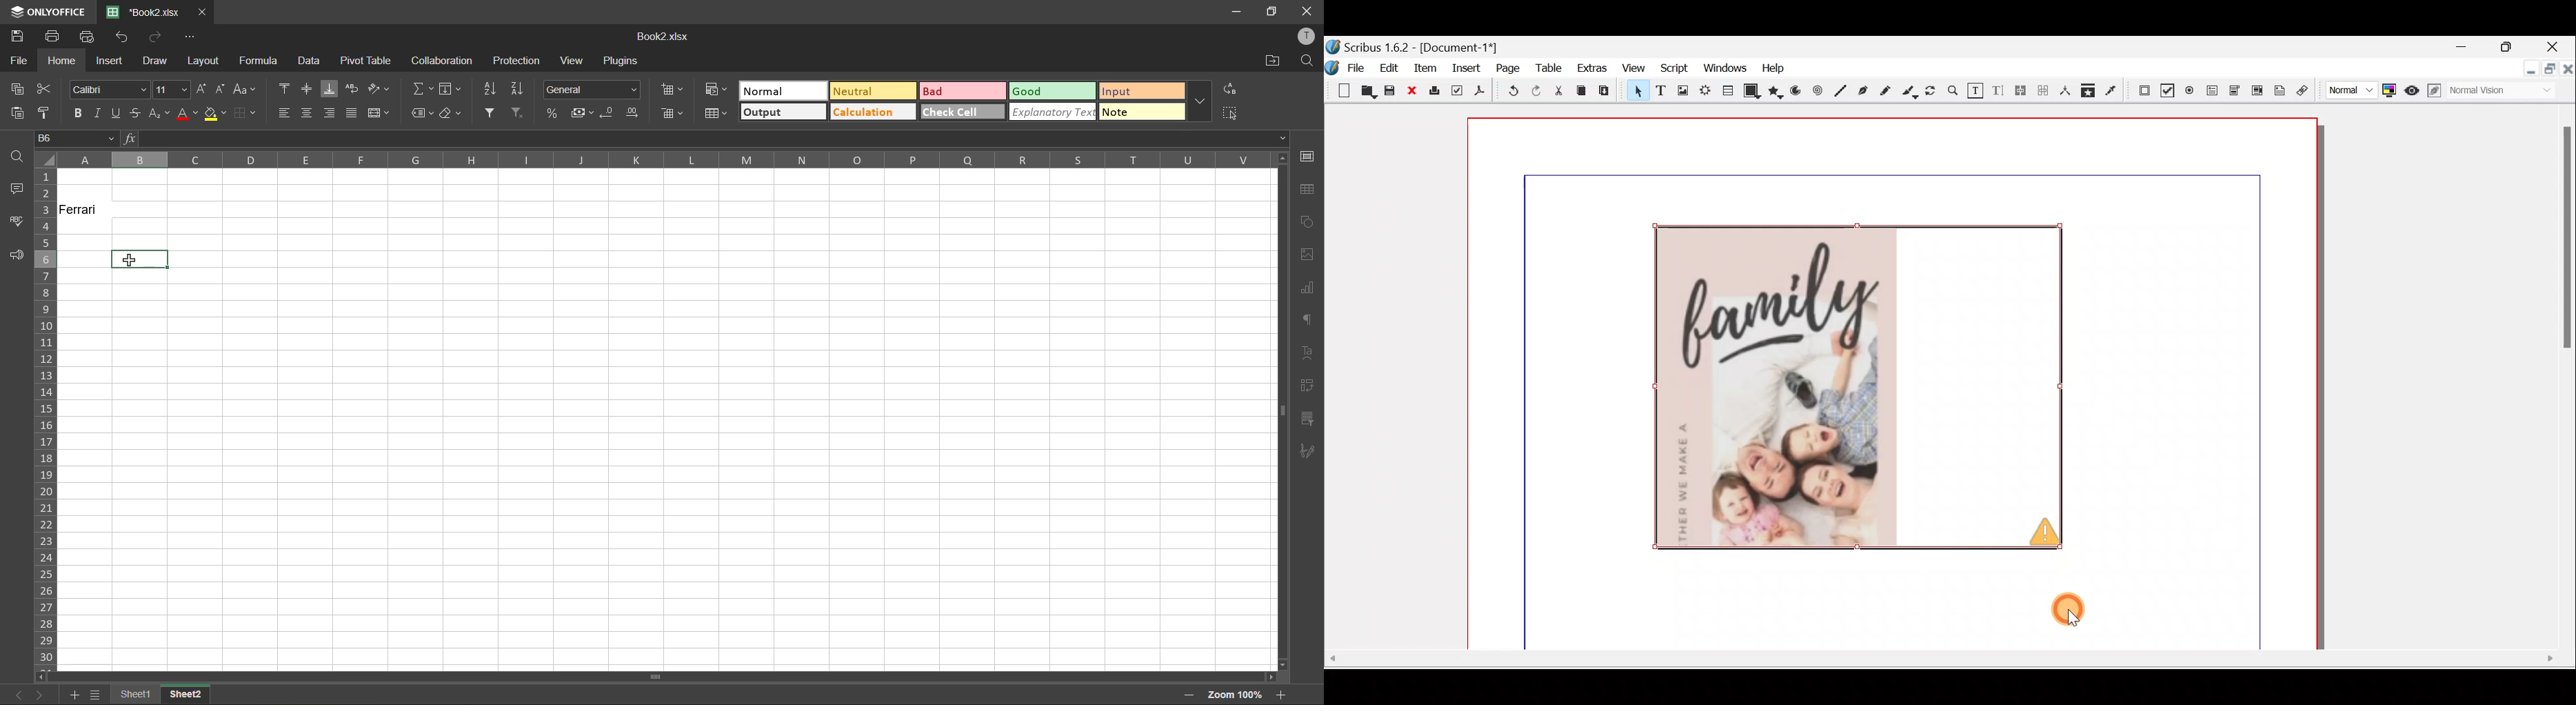  I want to click on vertical scrollbar, so click(1280, 411).